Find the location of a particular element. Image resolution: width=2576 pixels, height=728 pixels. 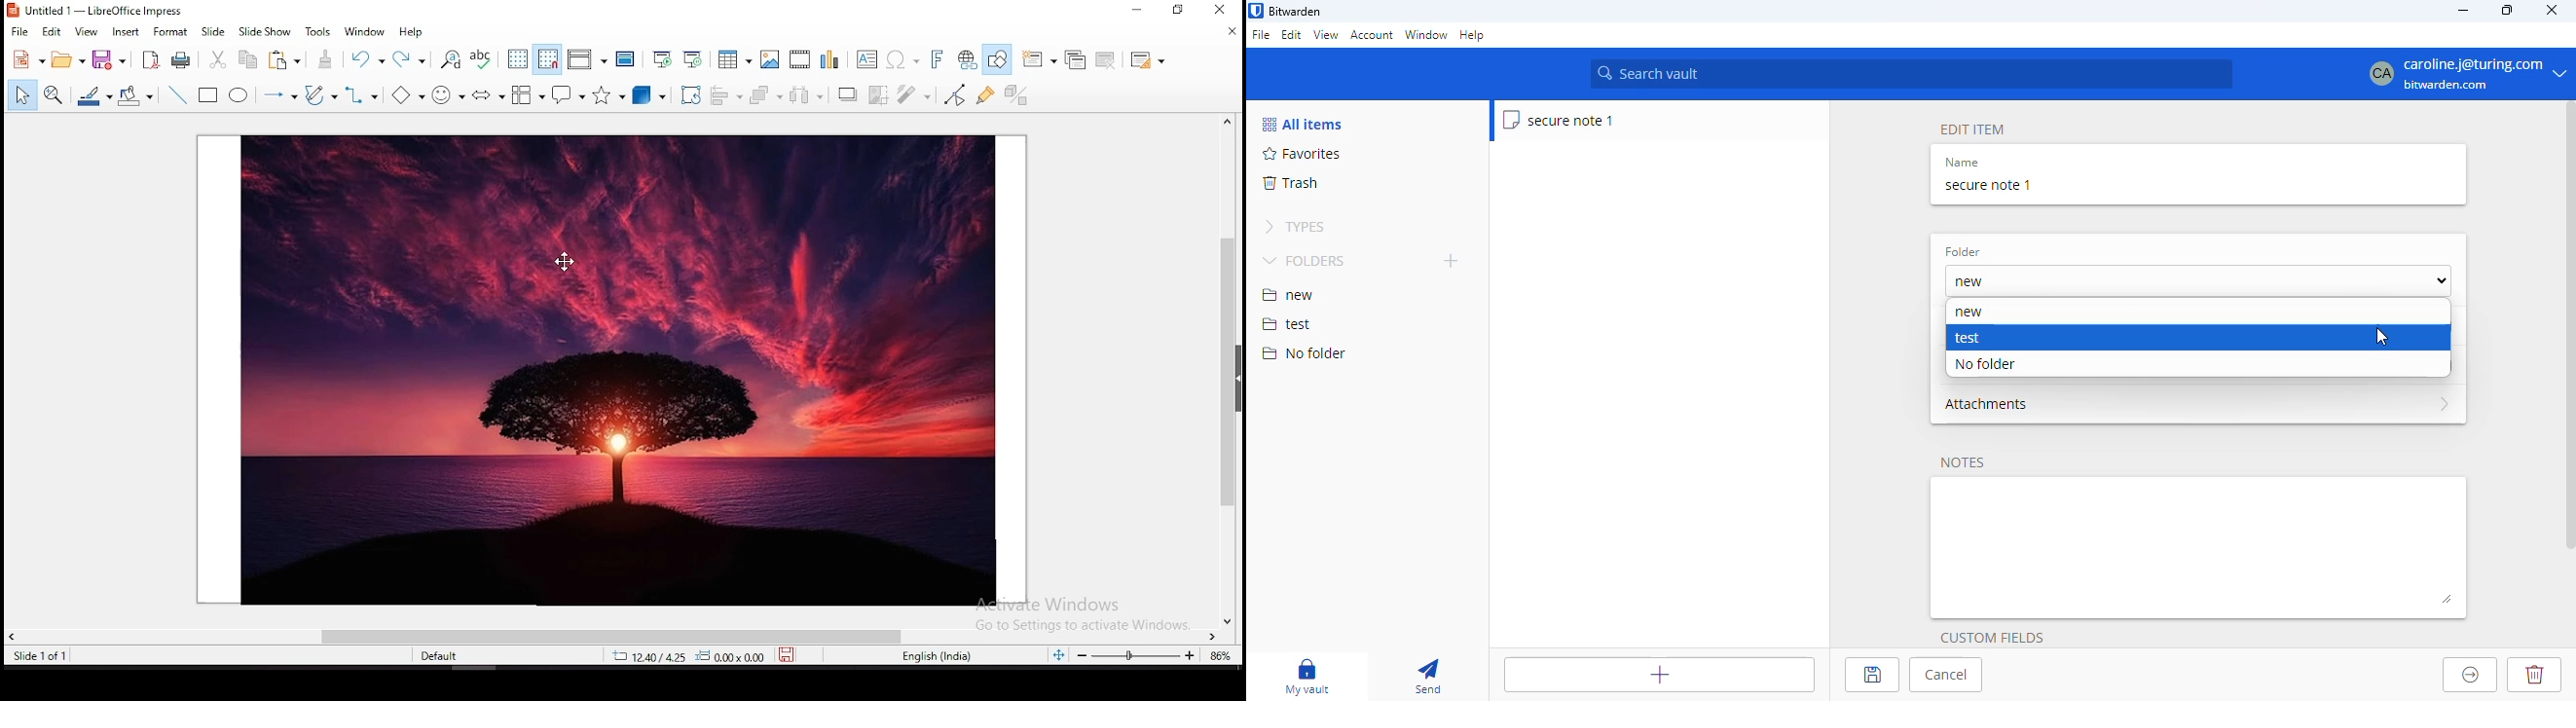

profile is located at coordinates (2460, 73).